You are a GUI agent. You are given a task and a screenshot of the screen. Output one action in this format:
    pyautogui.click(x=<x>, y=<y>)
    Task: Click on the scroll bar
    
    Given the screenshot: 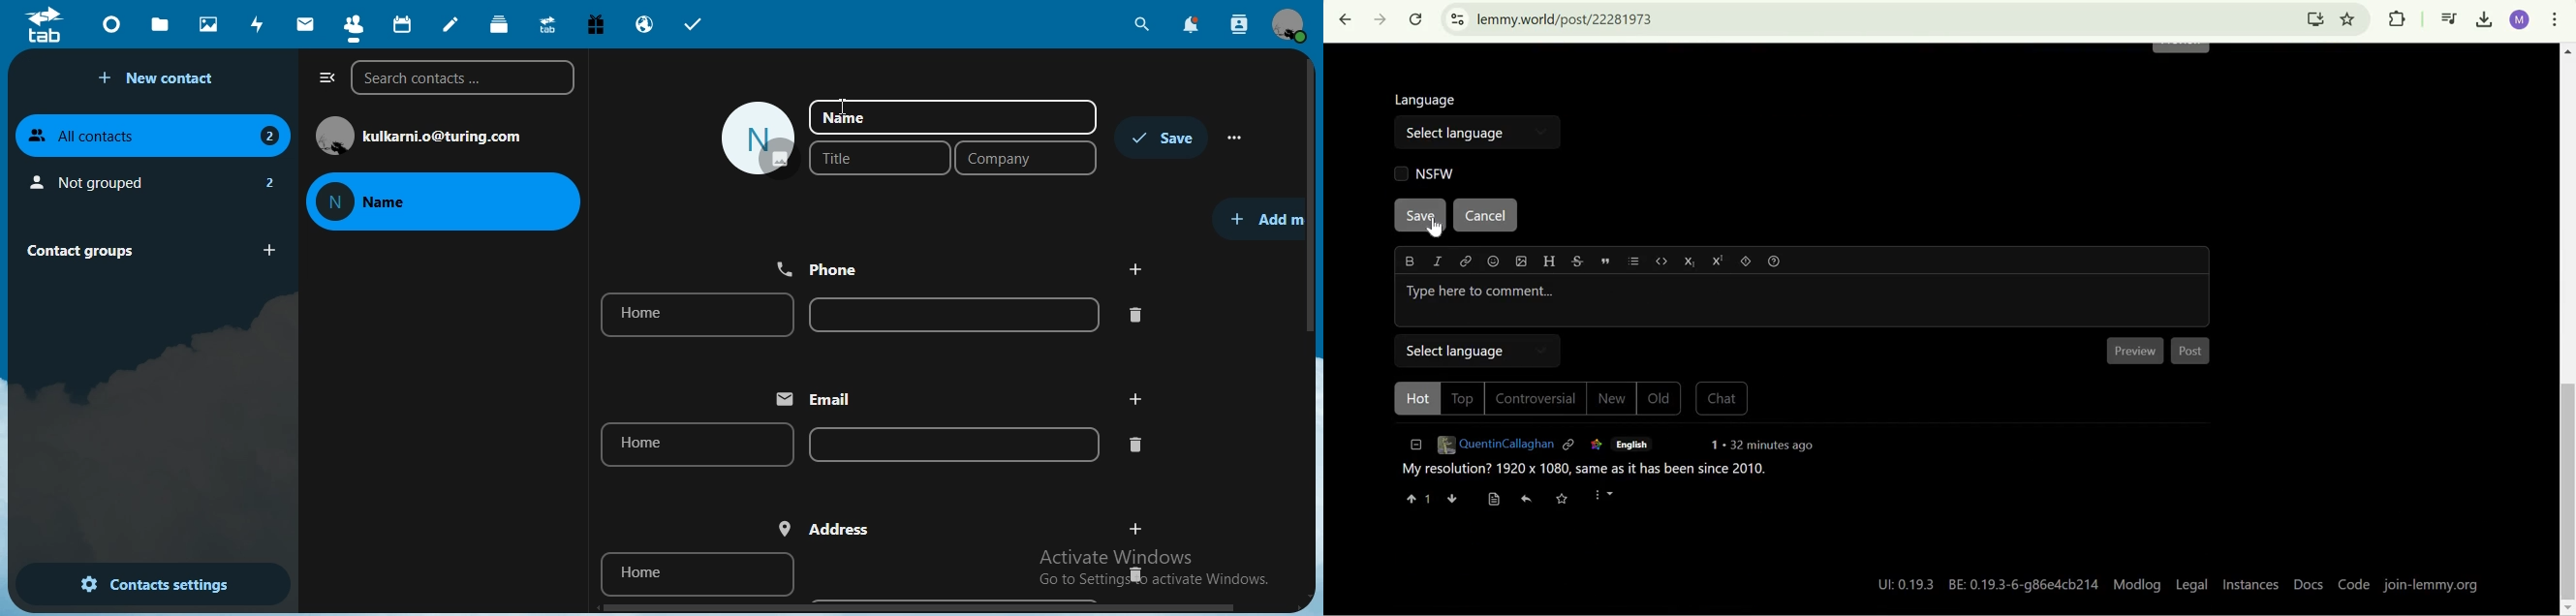 What is the action you would take?
    pyautogui.click(x=1316, y=198)
    